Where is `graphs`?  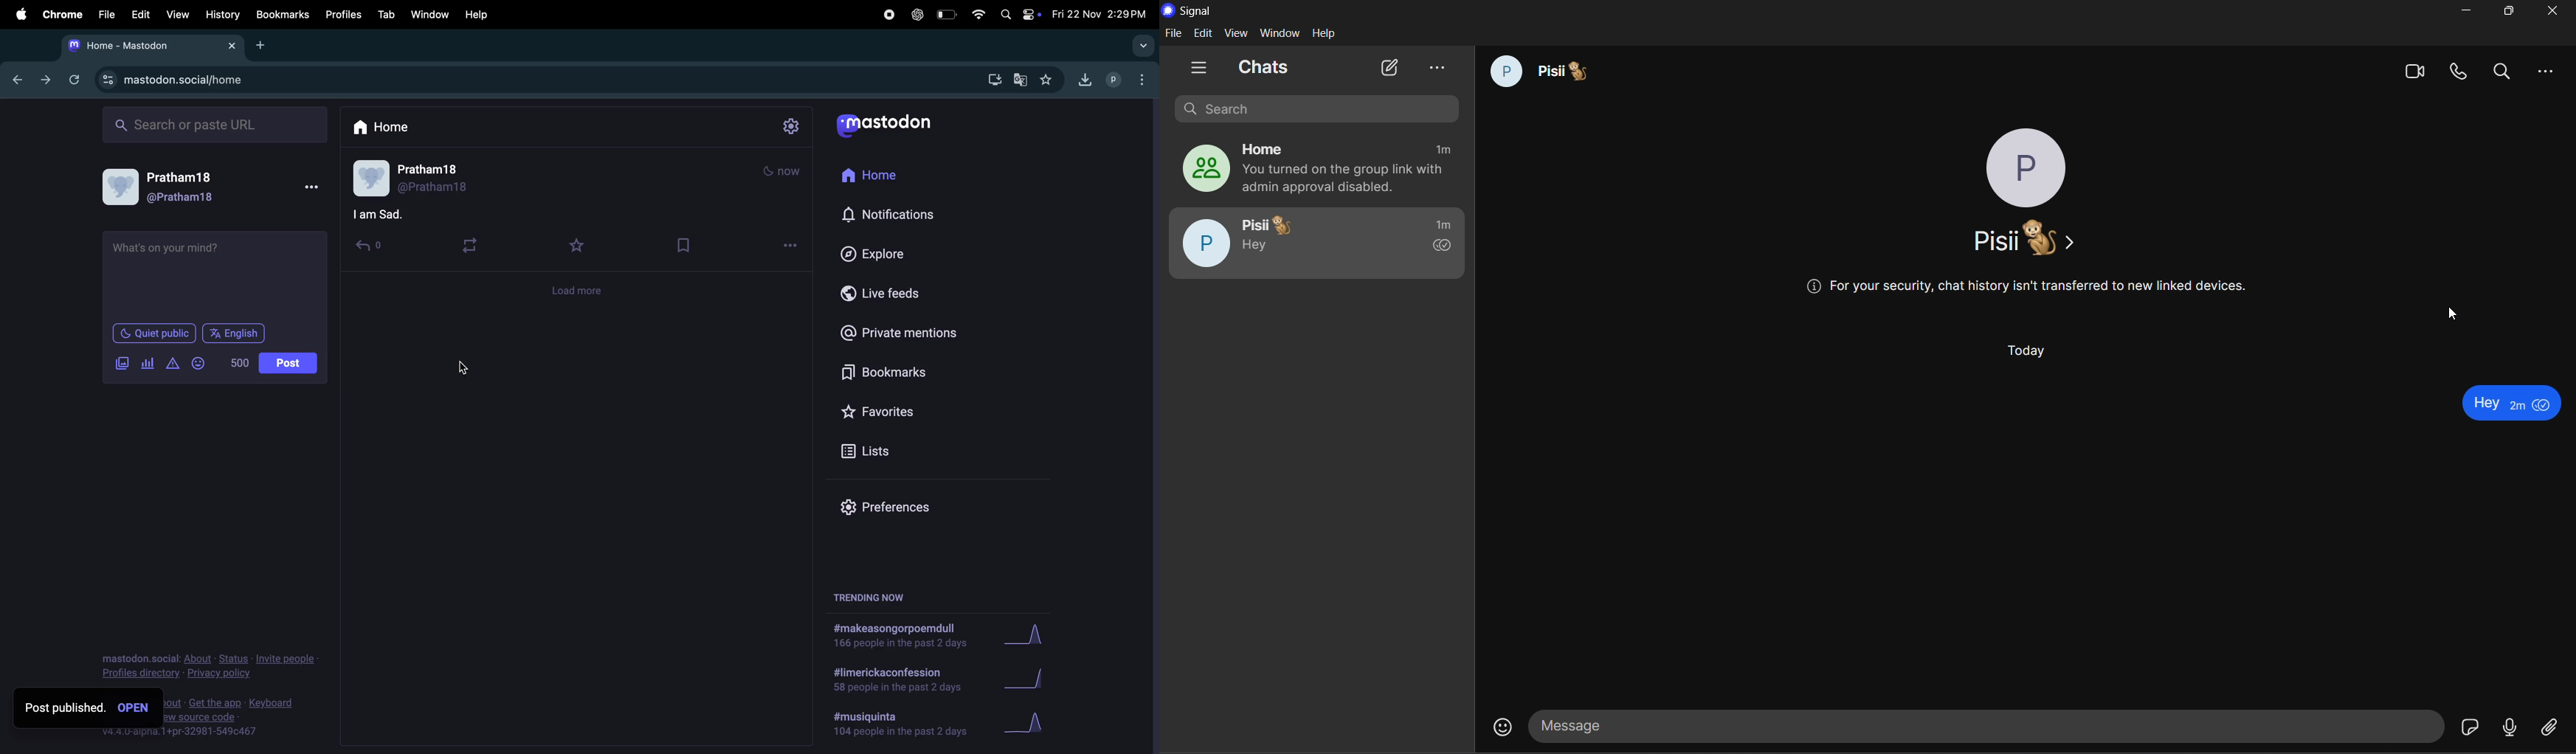 graphs is located at coordinates (1057, 722).